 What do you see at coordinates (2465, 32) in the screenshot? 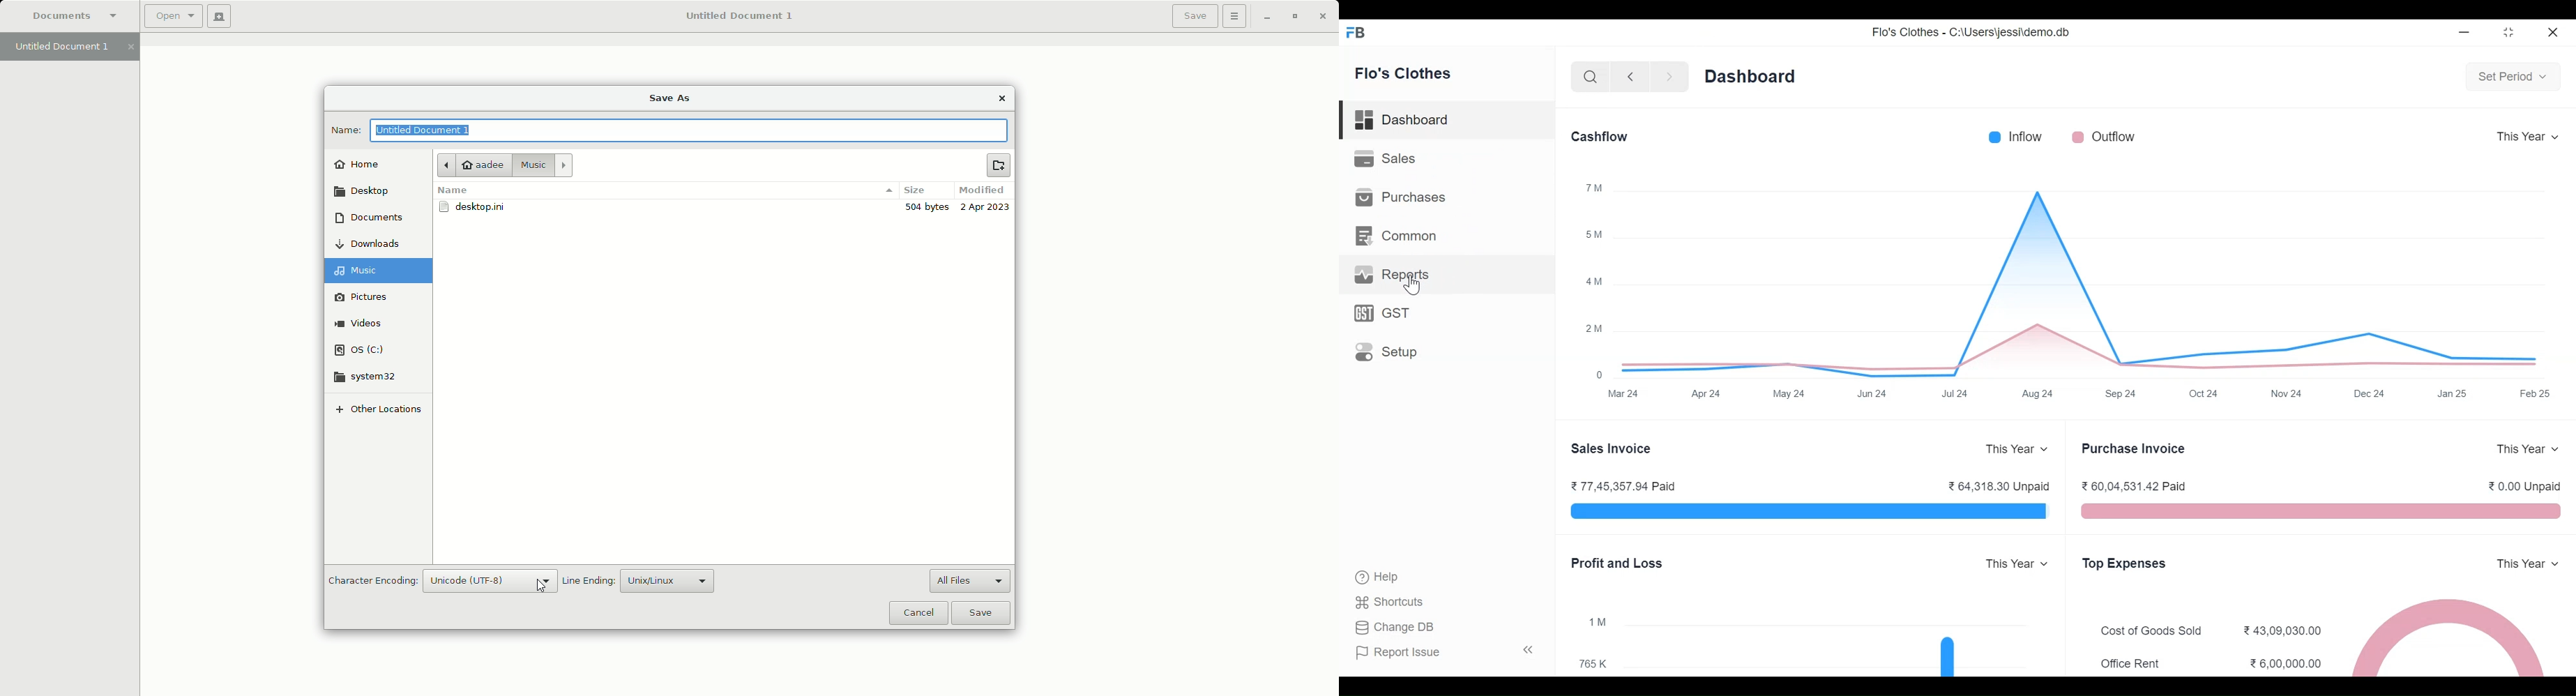
I see `Minimize` at bounding box center [2465, 32].